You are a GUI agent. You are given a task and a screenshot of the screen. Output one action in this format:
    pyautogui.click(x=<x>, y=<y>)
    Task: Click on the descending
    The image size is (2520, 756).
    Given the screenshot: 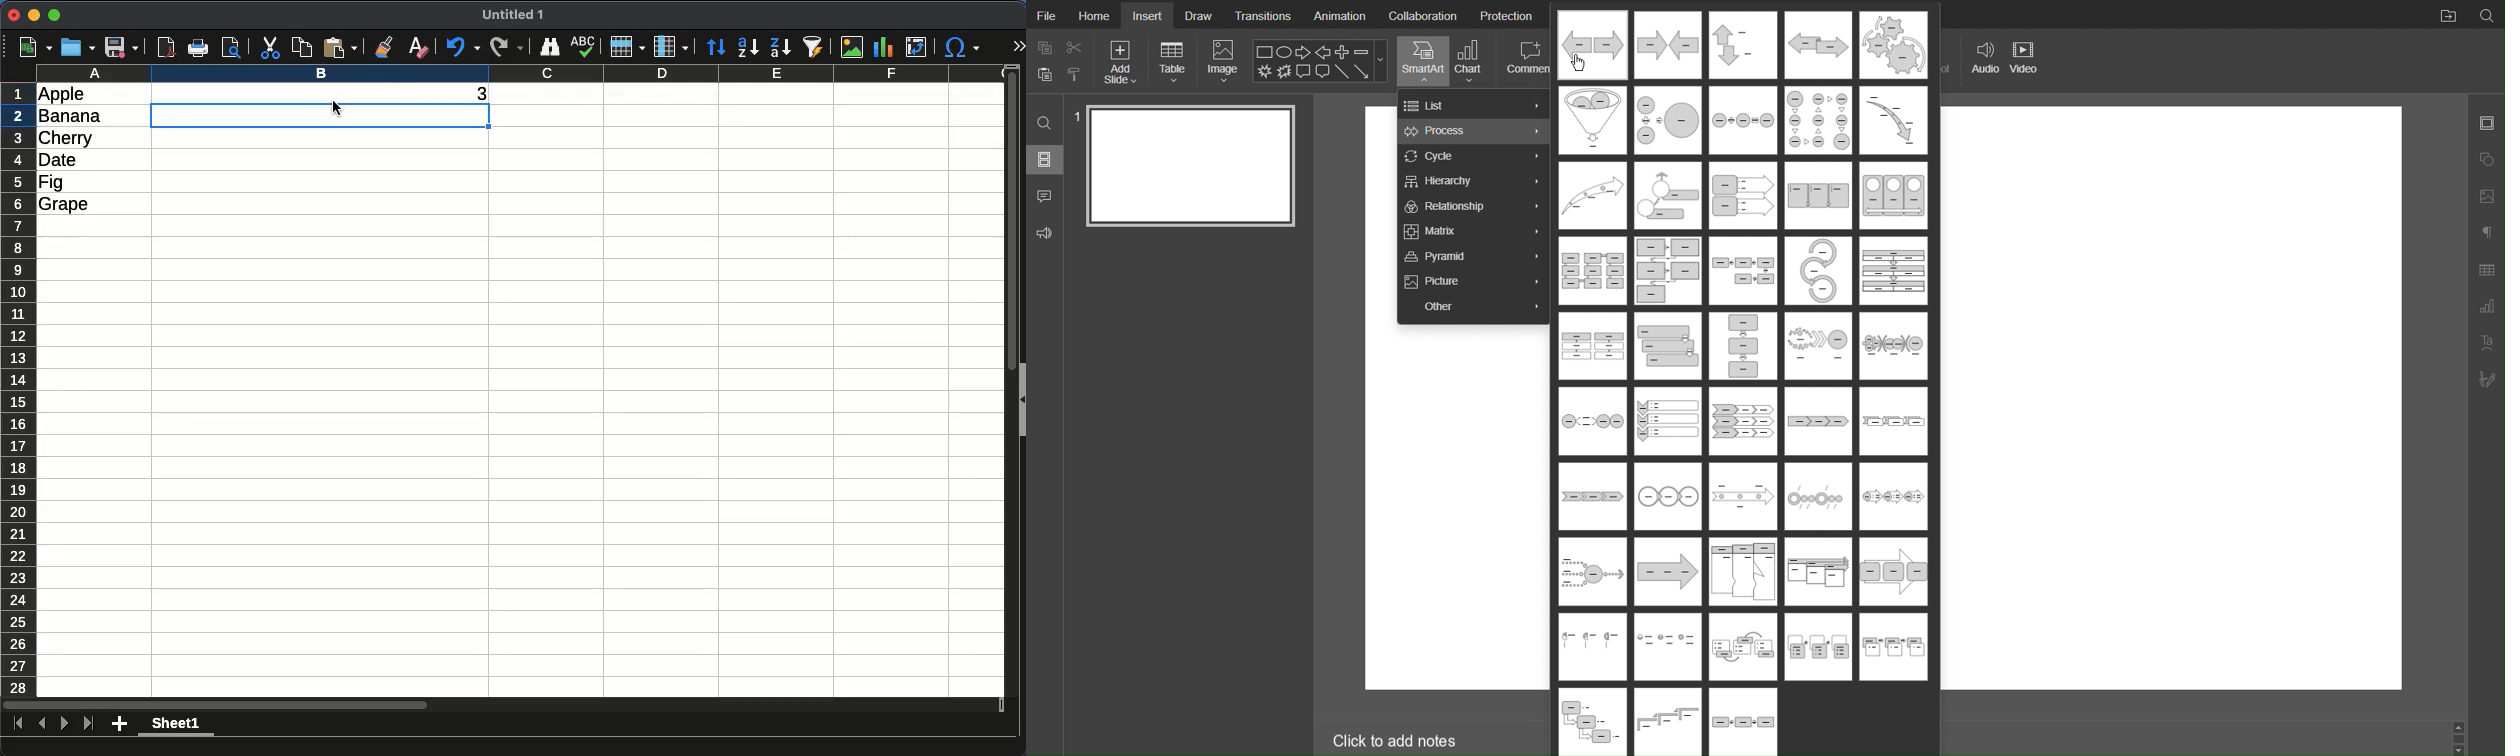 What is the action you would take?
    pyautogui.click(x=780, y=47)
    